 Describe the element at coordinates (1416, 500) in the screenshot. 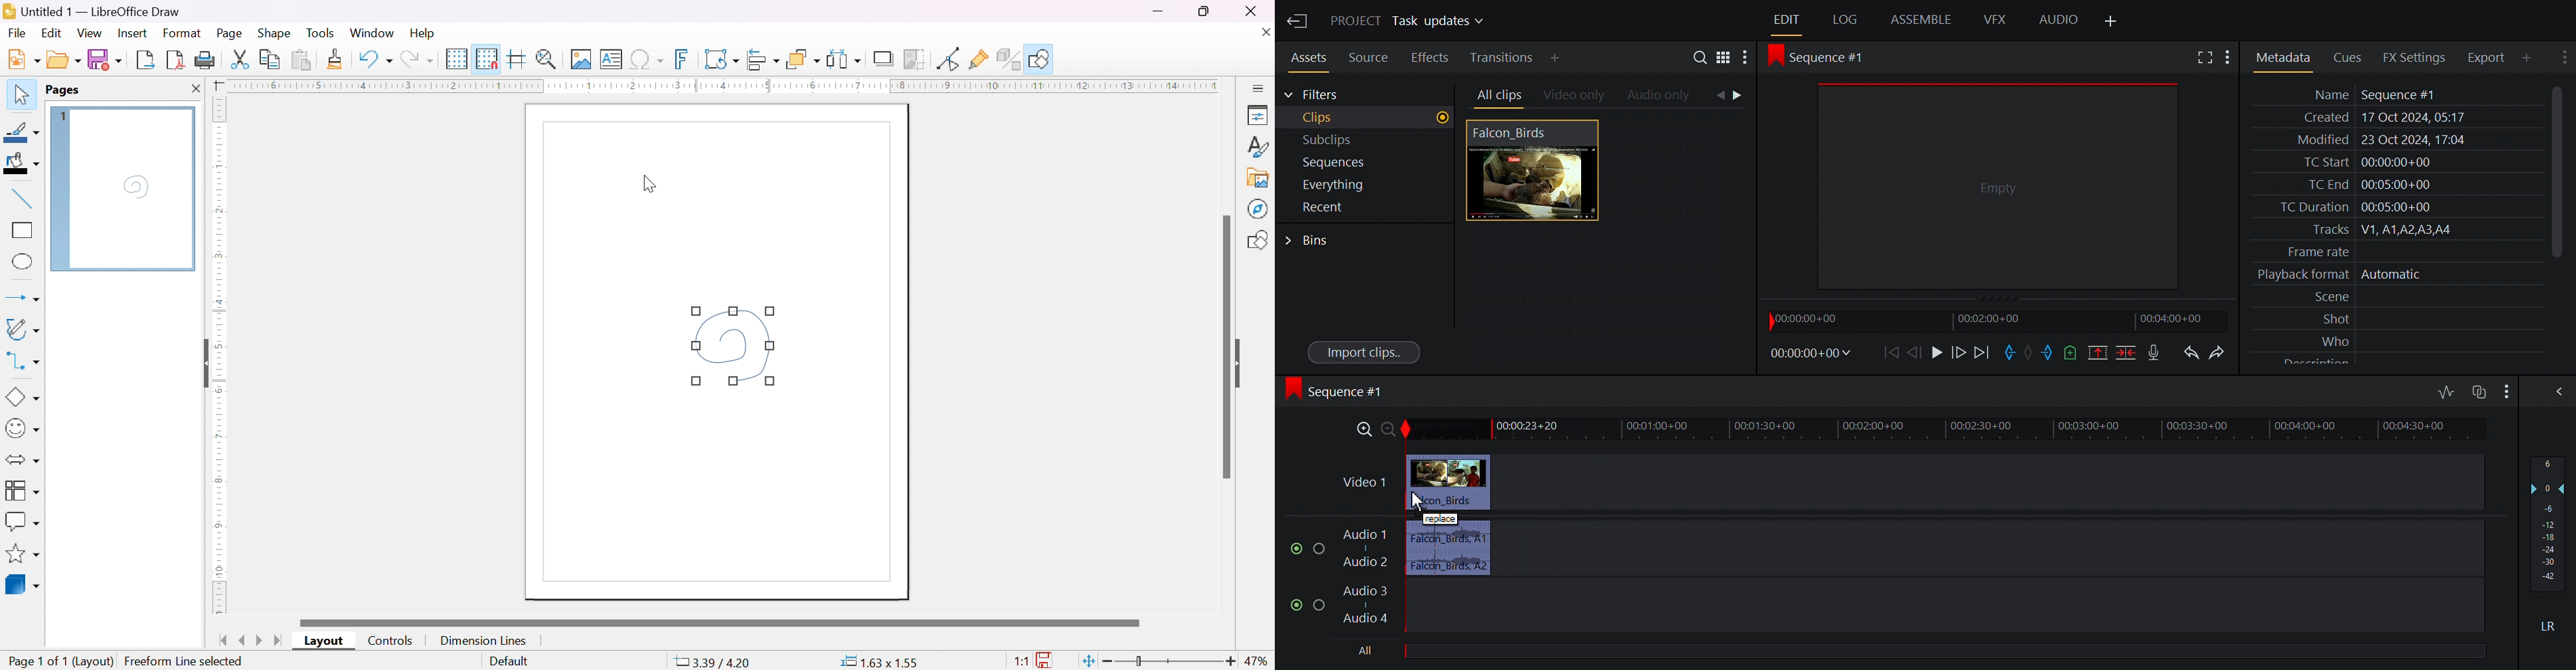

I see `Cursor` at that location.